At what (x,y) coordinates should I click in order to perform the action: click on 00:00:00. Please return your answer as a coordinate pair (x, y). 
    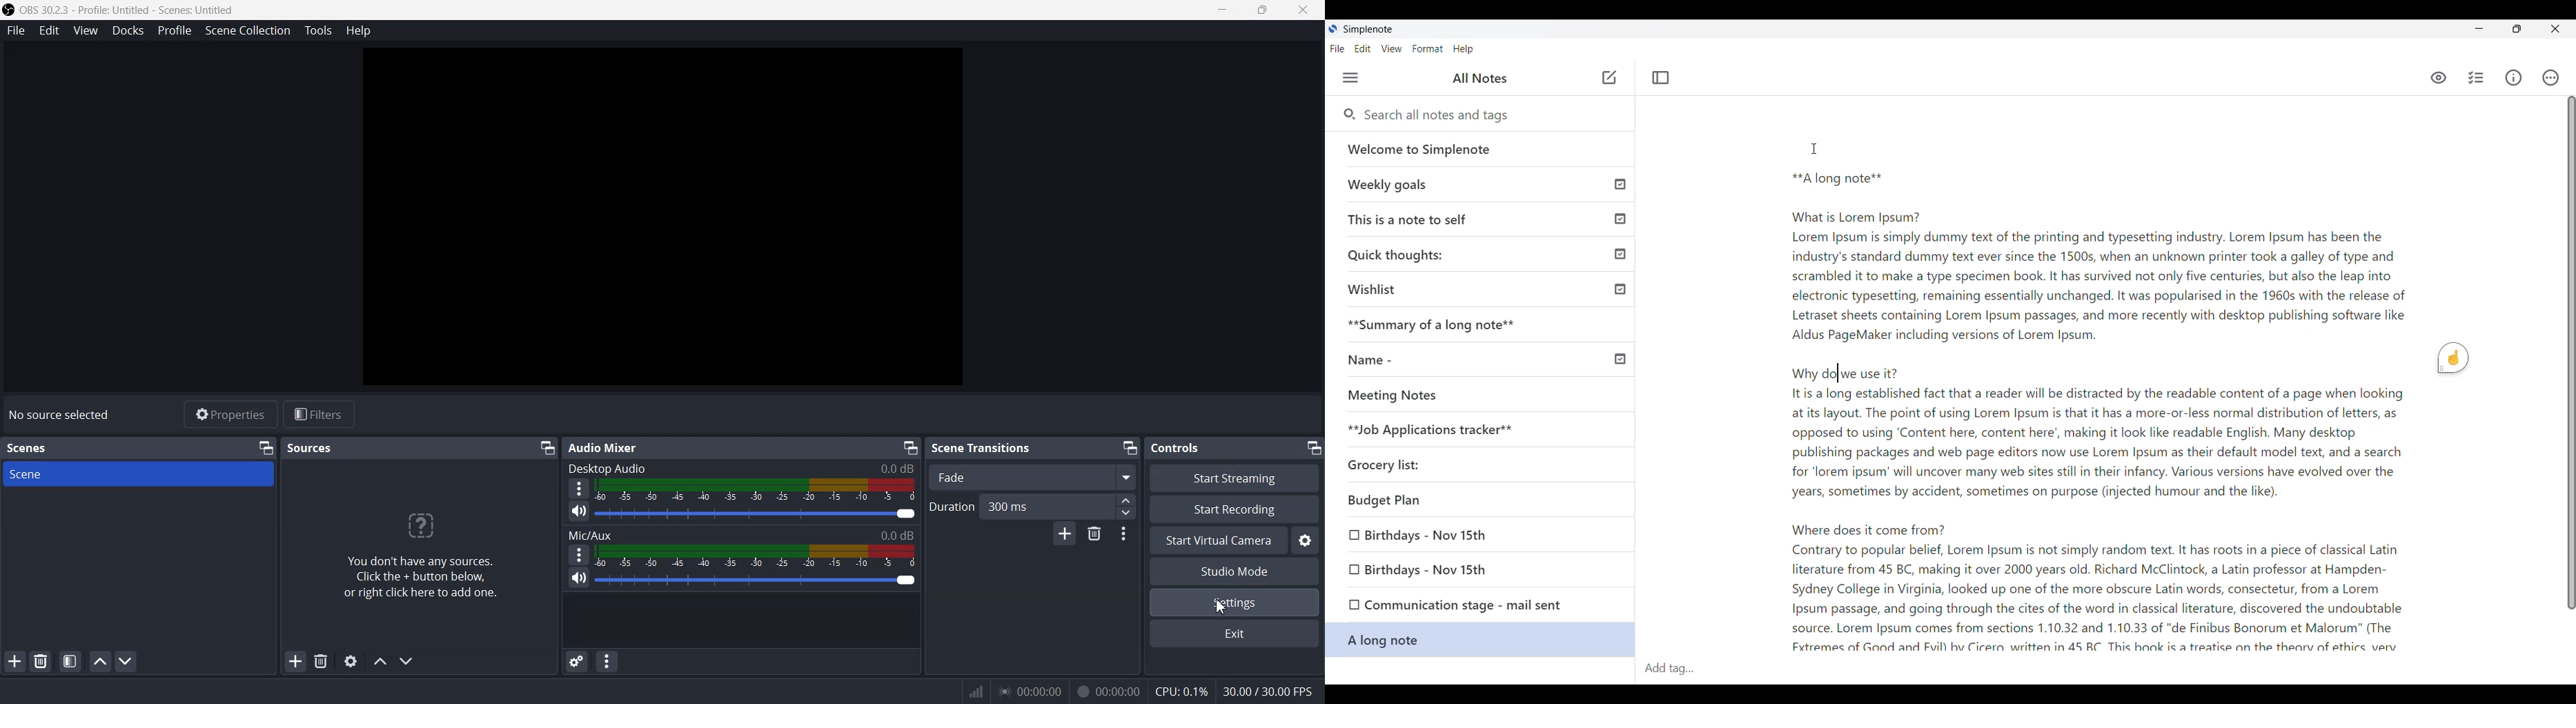
    Looking at the image, I should click on (1031, 690).